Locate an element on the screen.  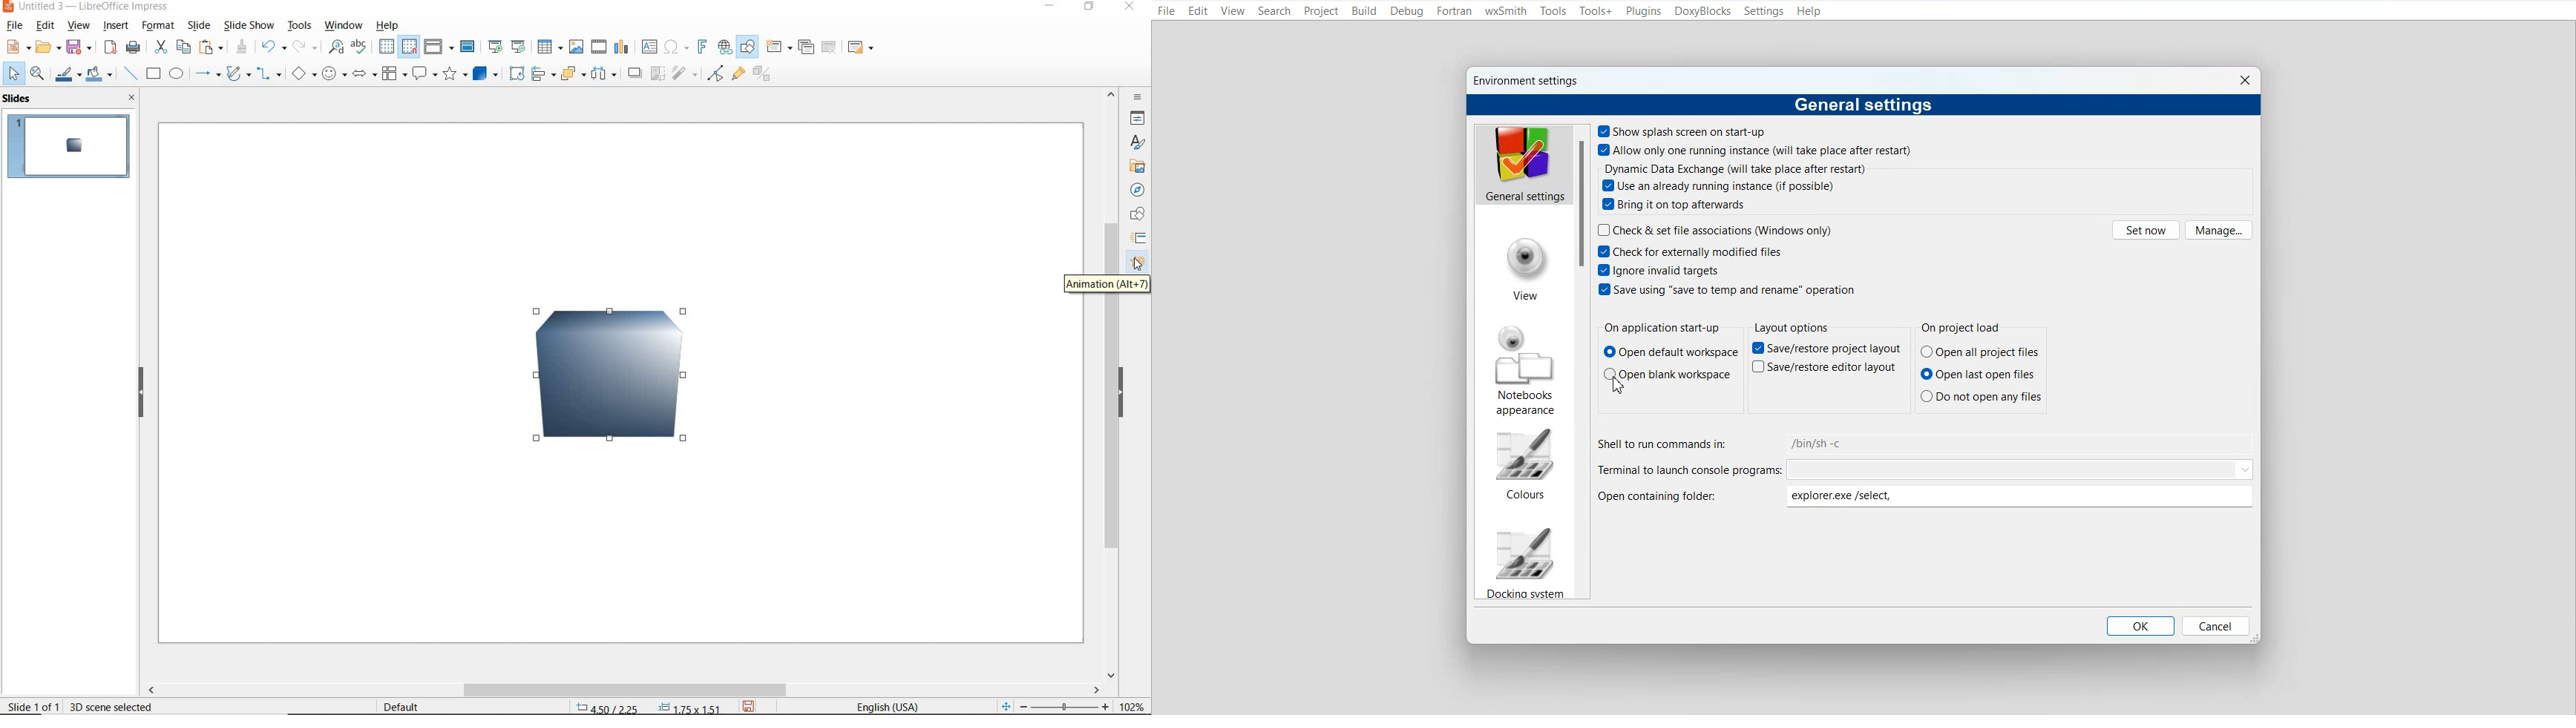
display grid is located at coordinates (386, 46).